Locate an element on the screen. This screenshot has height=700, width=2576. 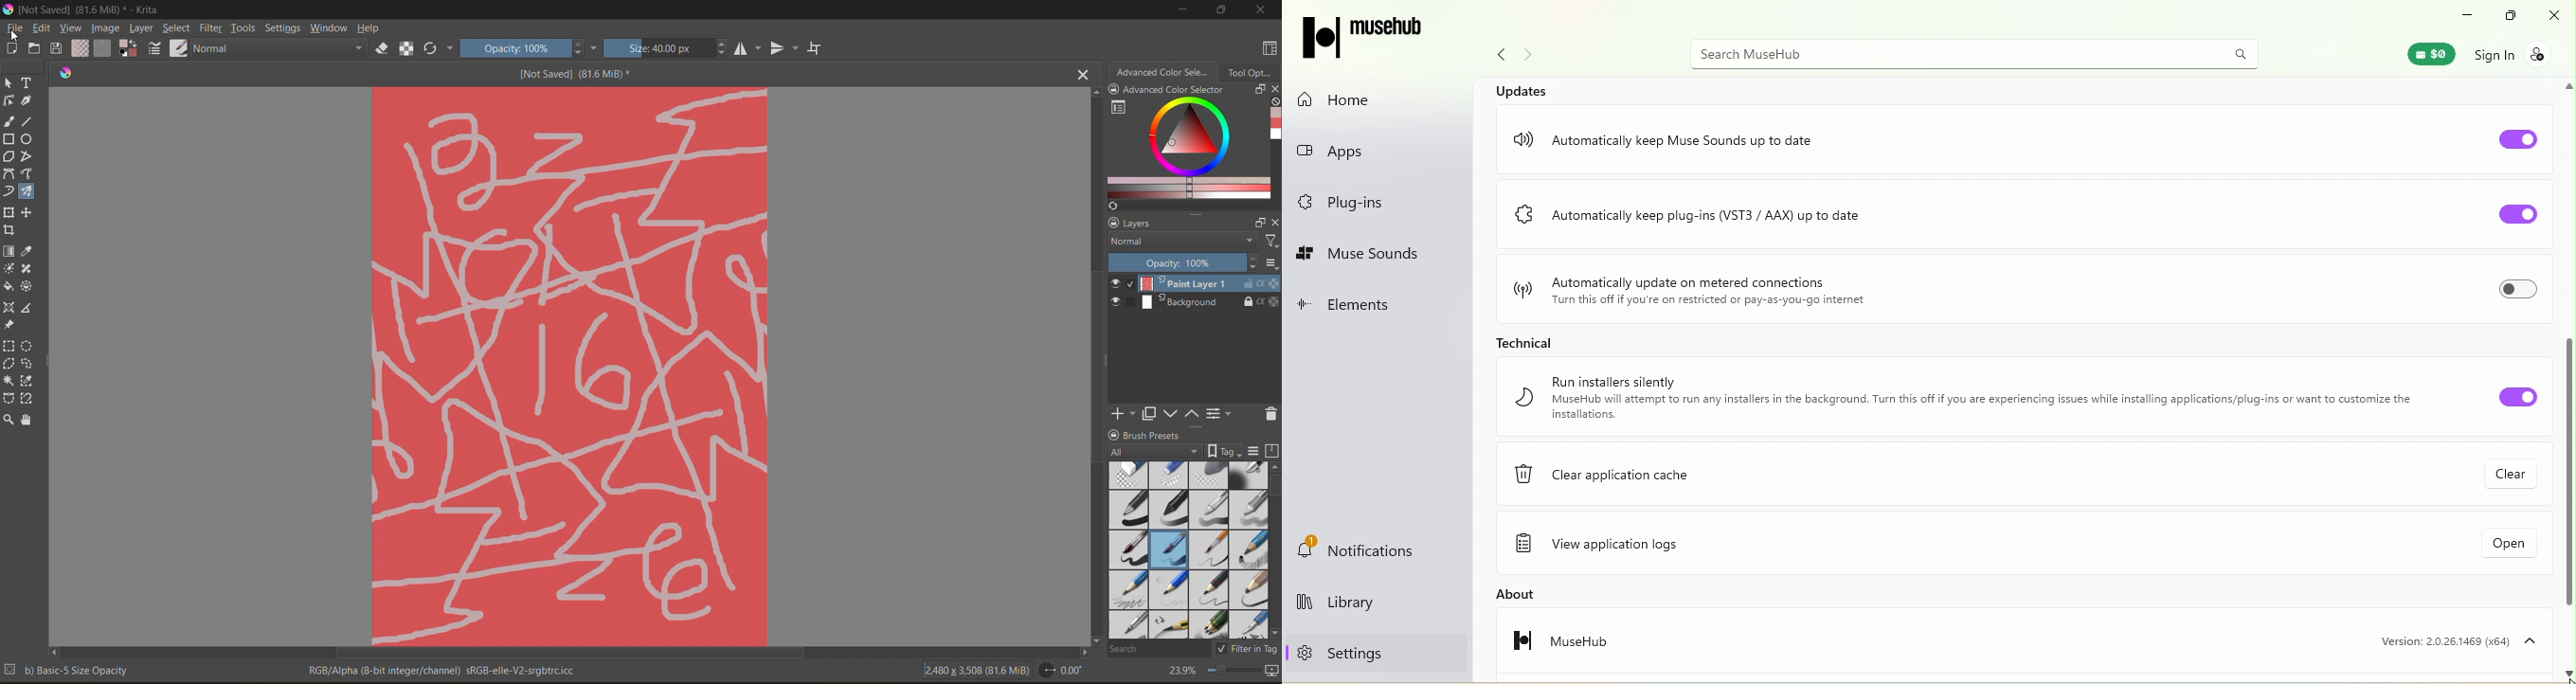
Updates is located at coordinates (1525, 89).